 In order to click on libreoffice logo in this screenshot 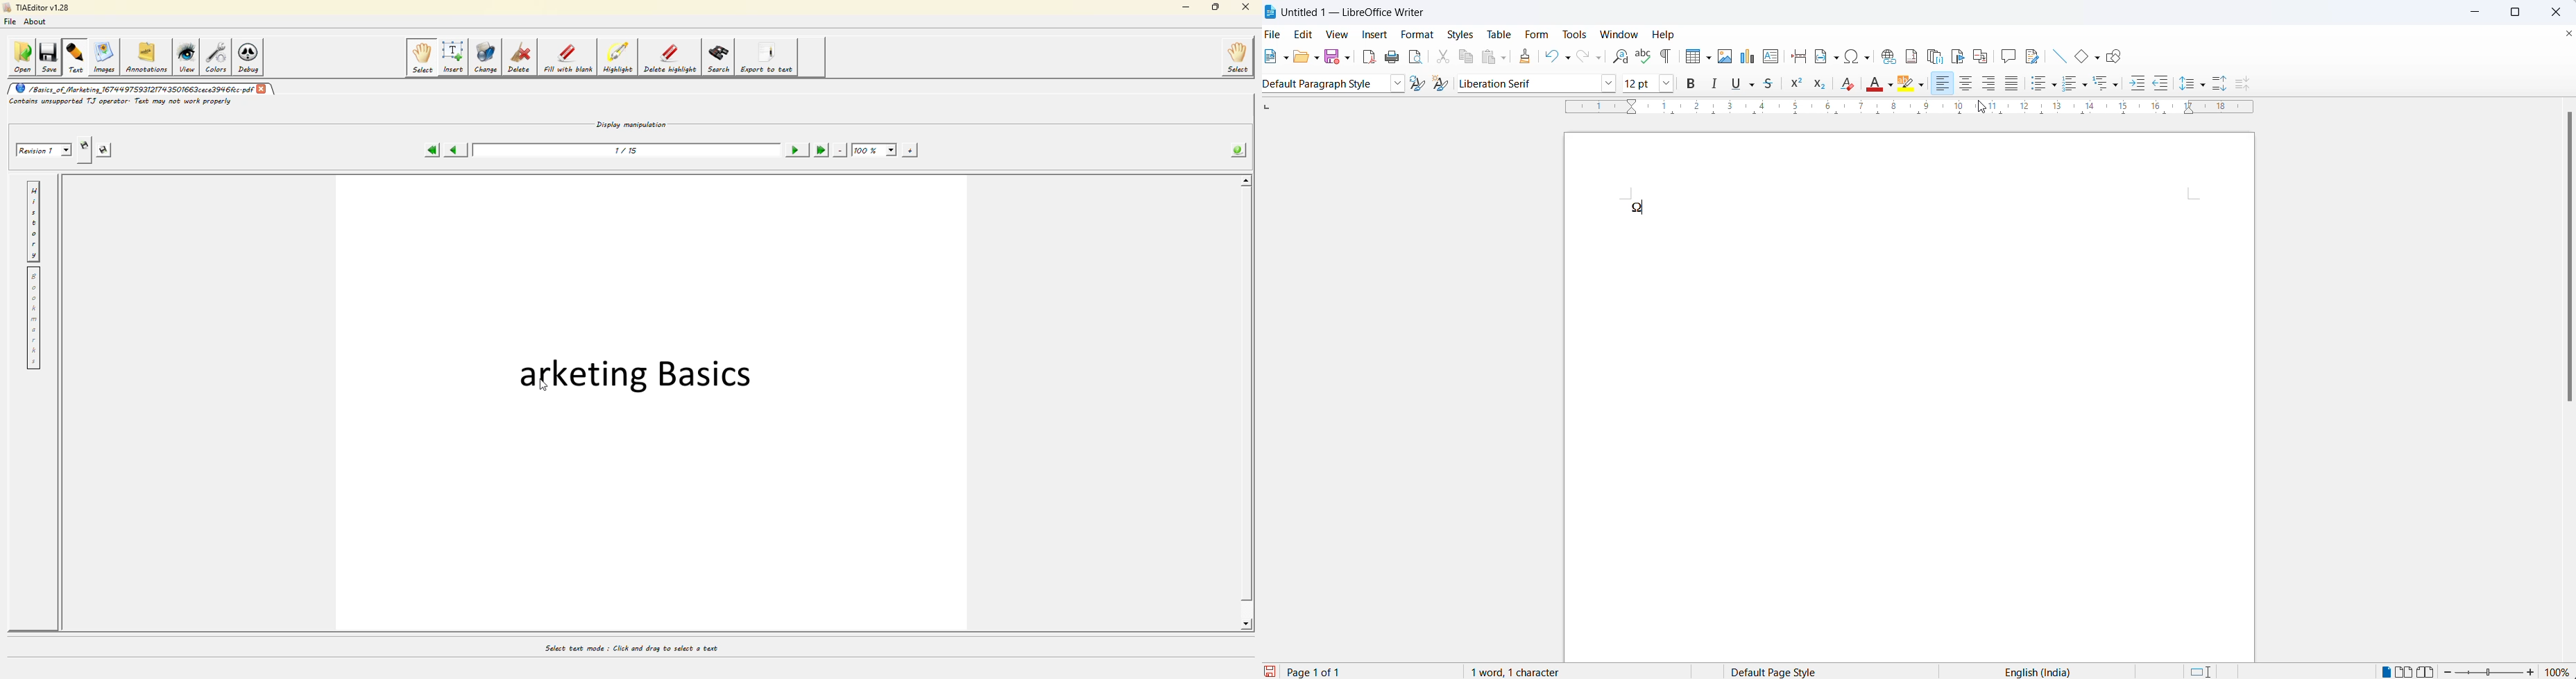, I will do `click(1272, 12)`.